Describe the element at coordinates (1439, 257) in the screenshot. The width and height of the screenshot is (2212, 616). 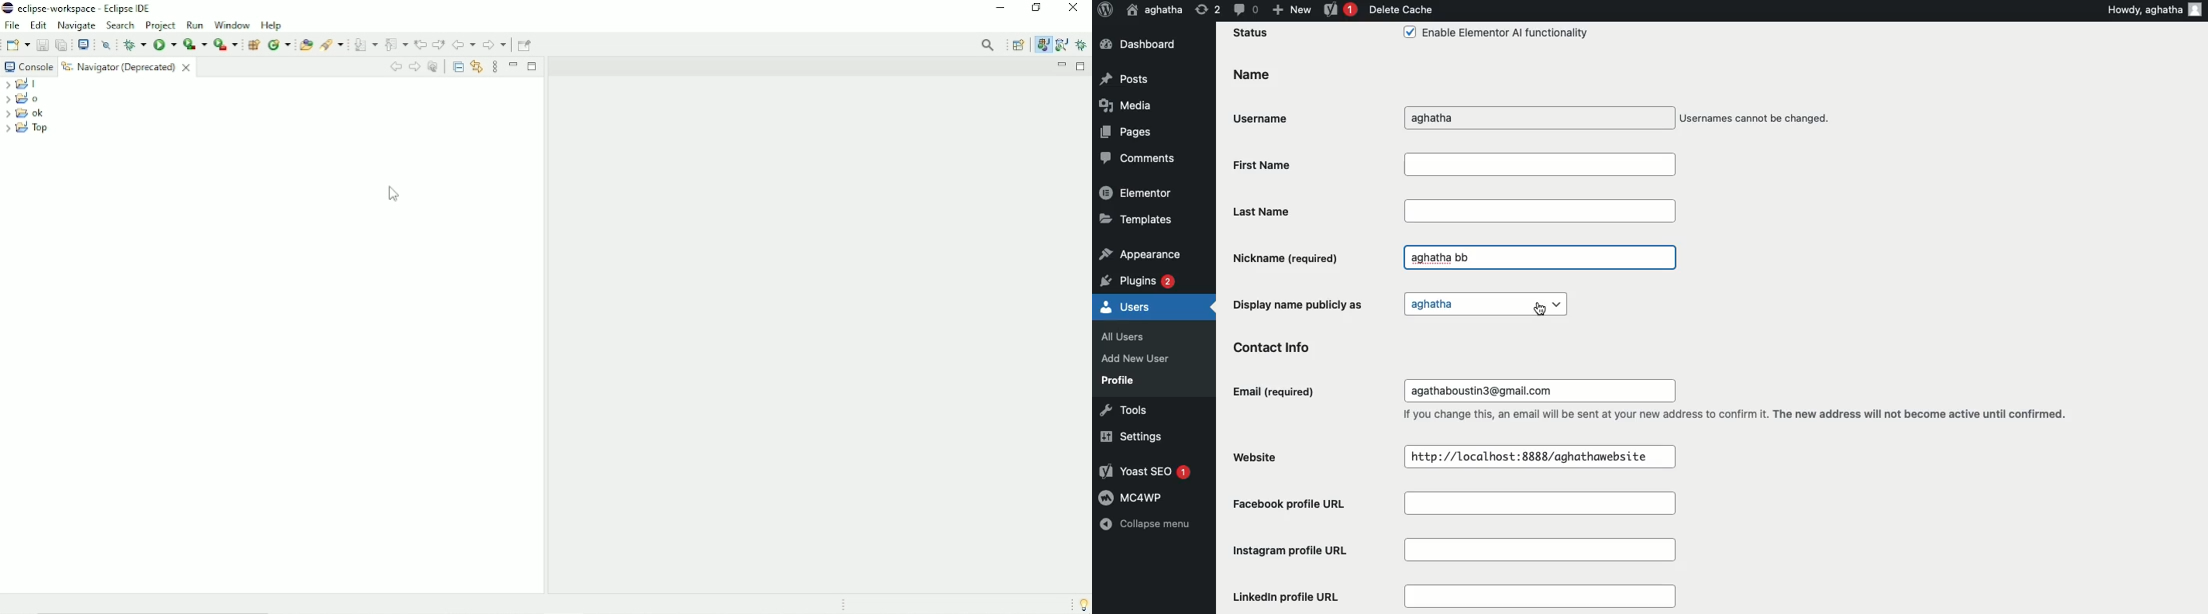
I see `aghatha bb` at that location.